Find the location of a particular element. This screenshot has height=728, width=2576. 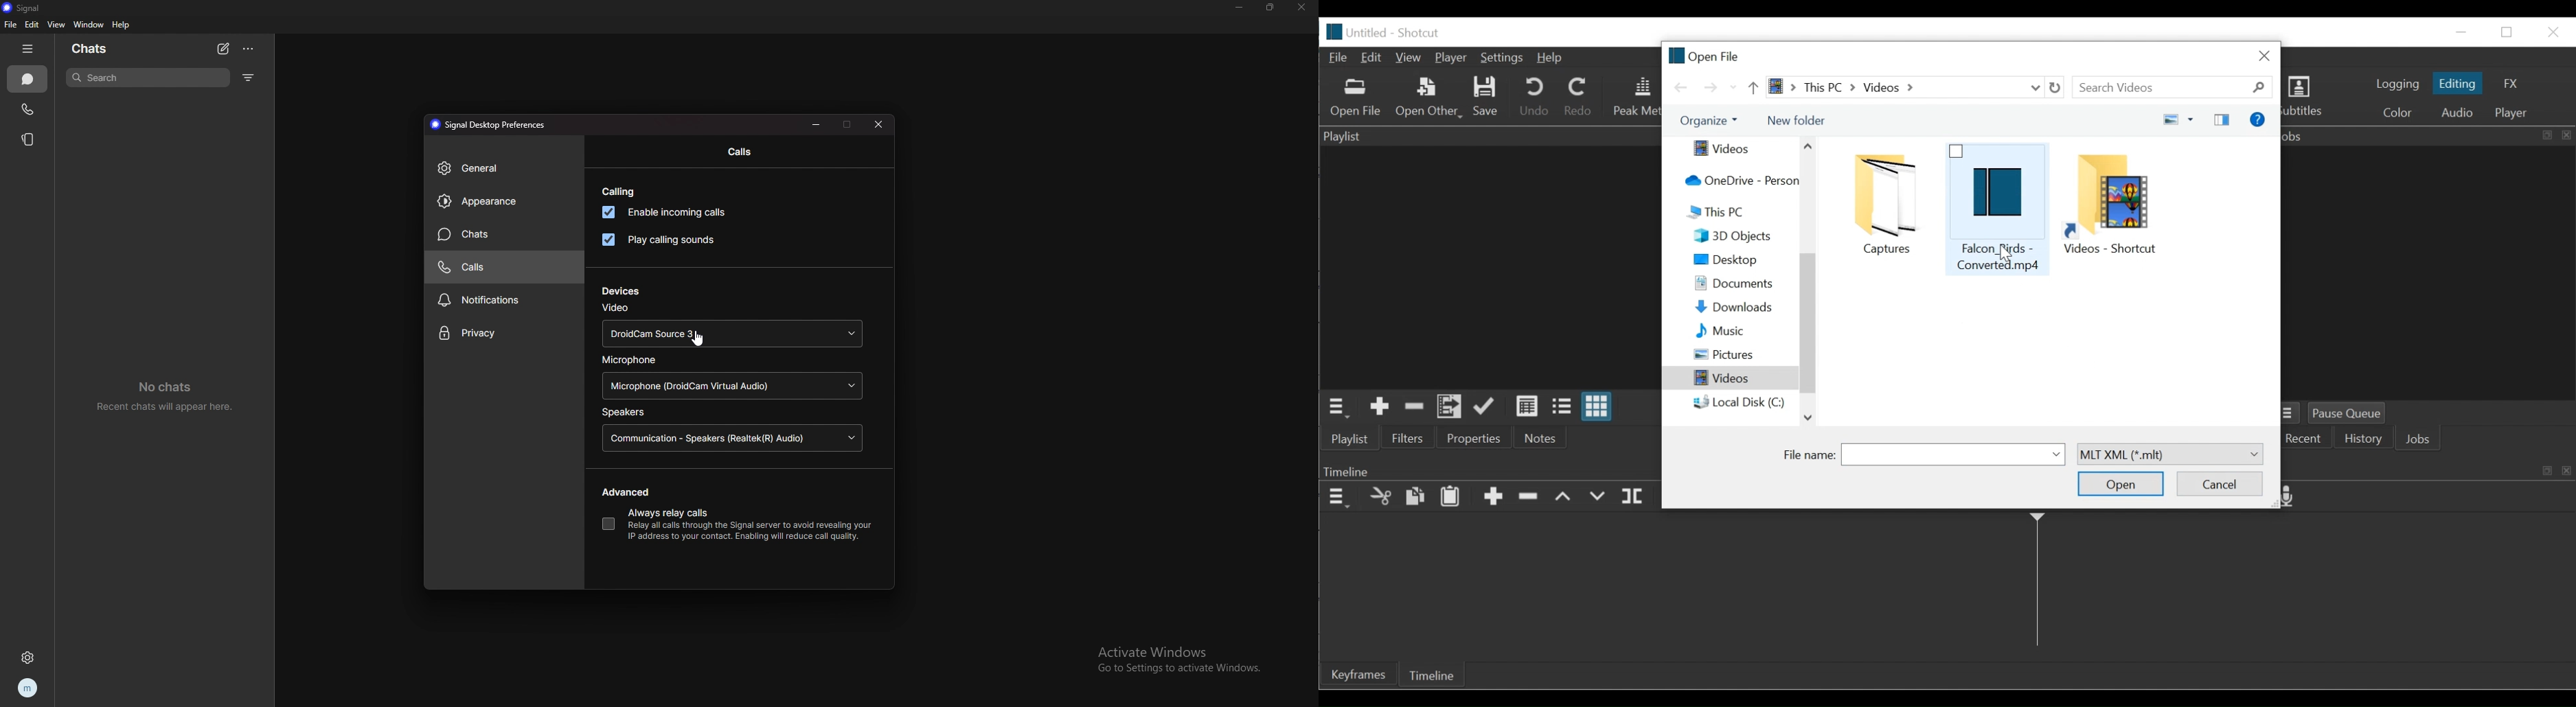

Recent is located at coordinates (1733, 88).